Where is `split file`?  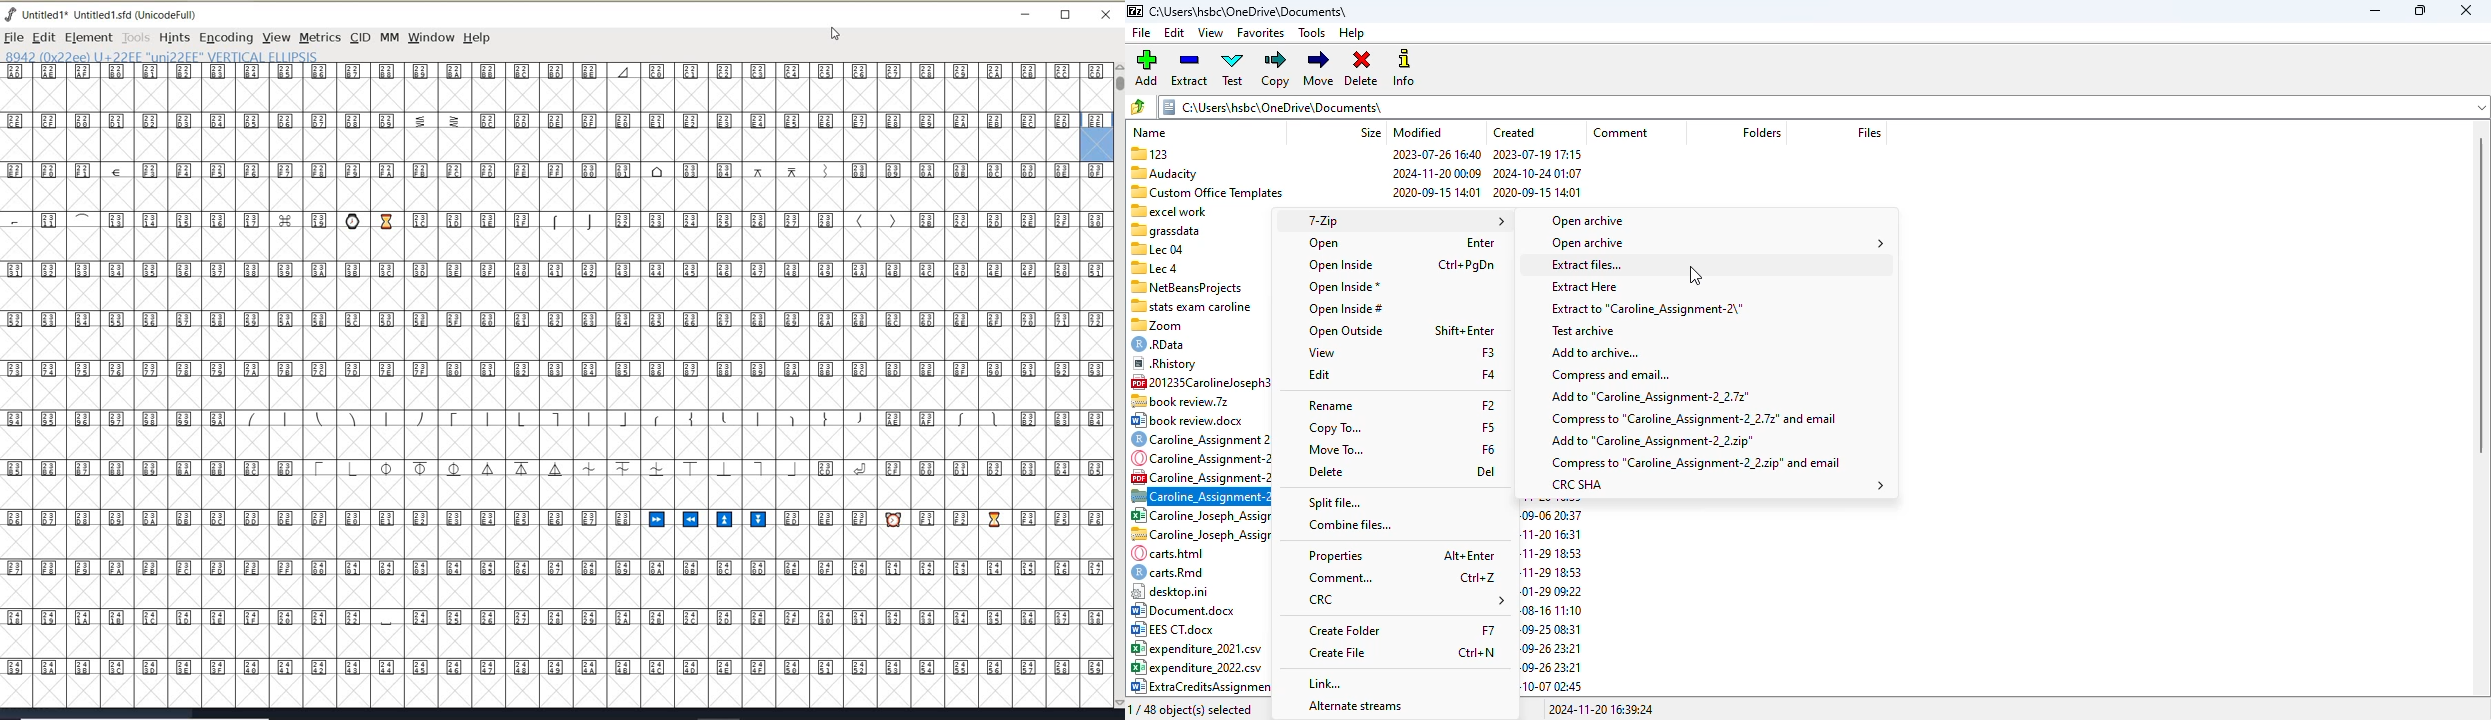
split file is located at coordinates (1332, 502).